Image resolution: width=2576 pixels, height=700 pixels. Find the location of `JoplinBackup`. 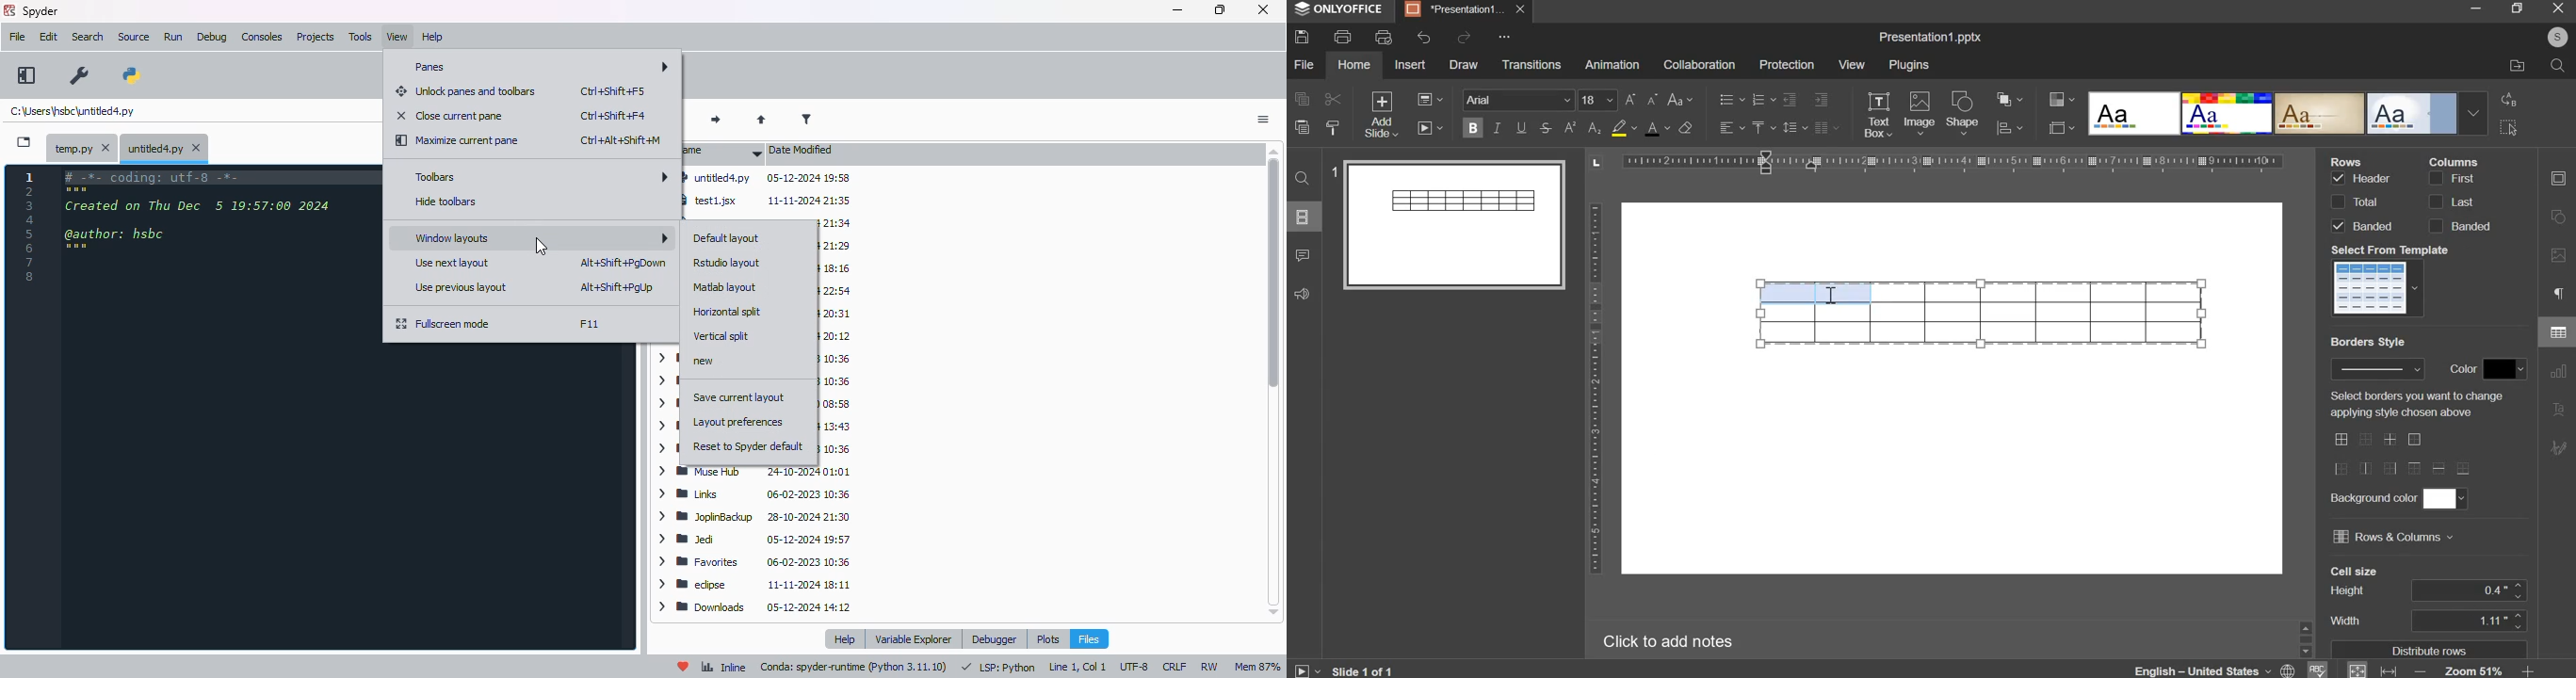

JoplinBackup is located at coordinates (757, 519).